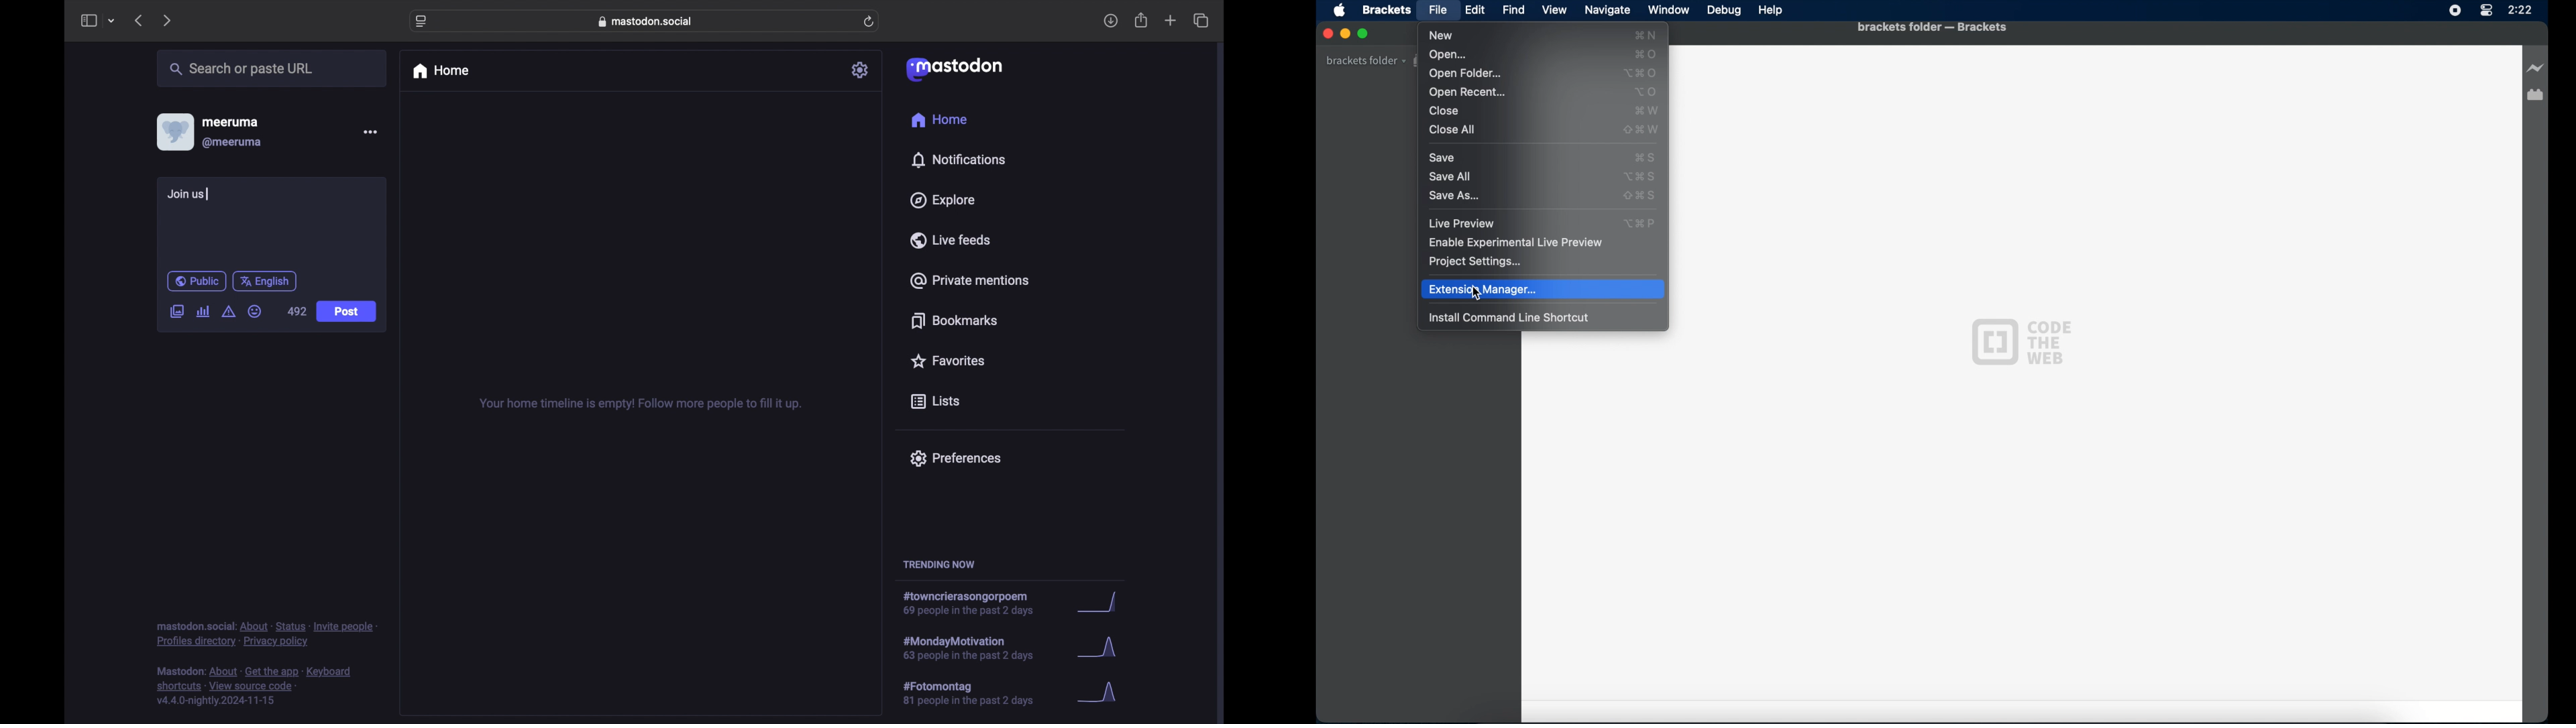 The width and height of the screenshot is (2576, 728). What do you see at coordinates (174, 131) in the screenshot?
I see `display picture` at bounding box center [174, 131].